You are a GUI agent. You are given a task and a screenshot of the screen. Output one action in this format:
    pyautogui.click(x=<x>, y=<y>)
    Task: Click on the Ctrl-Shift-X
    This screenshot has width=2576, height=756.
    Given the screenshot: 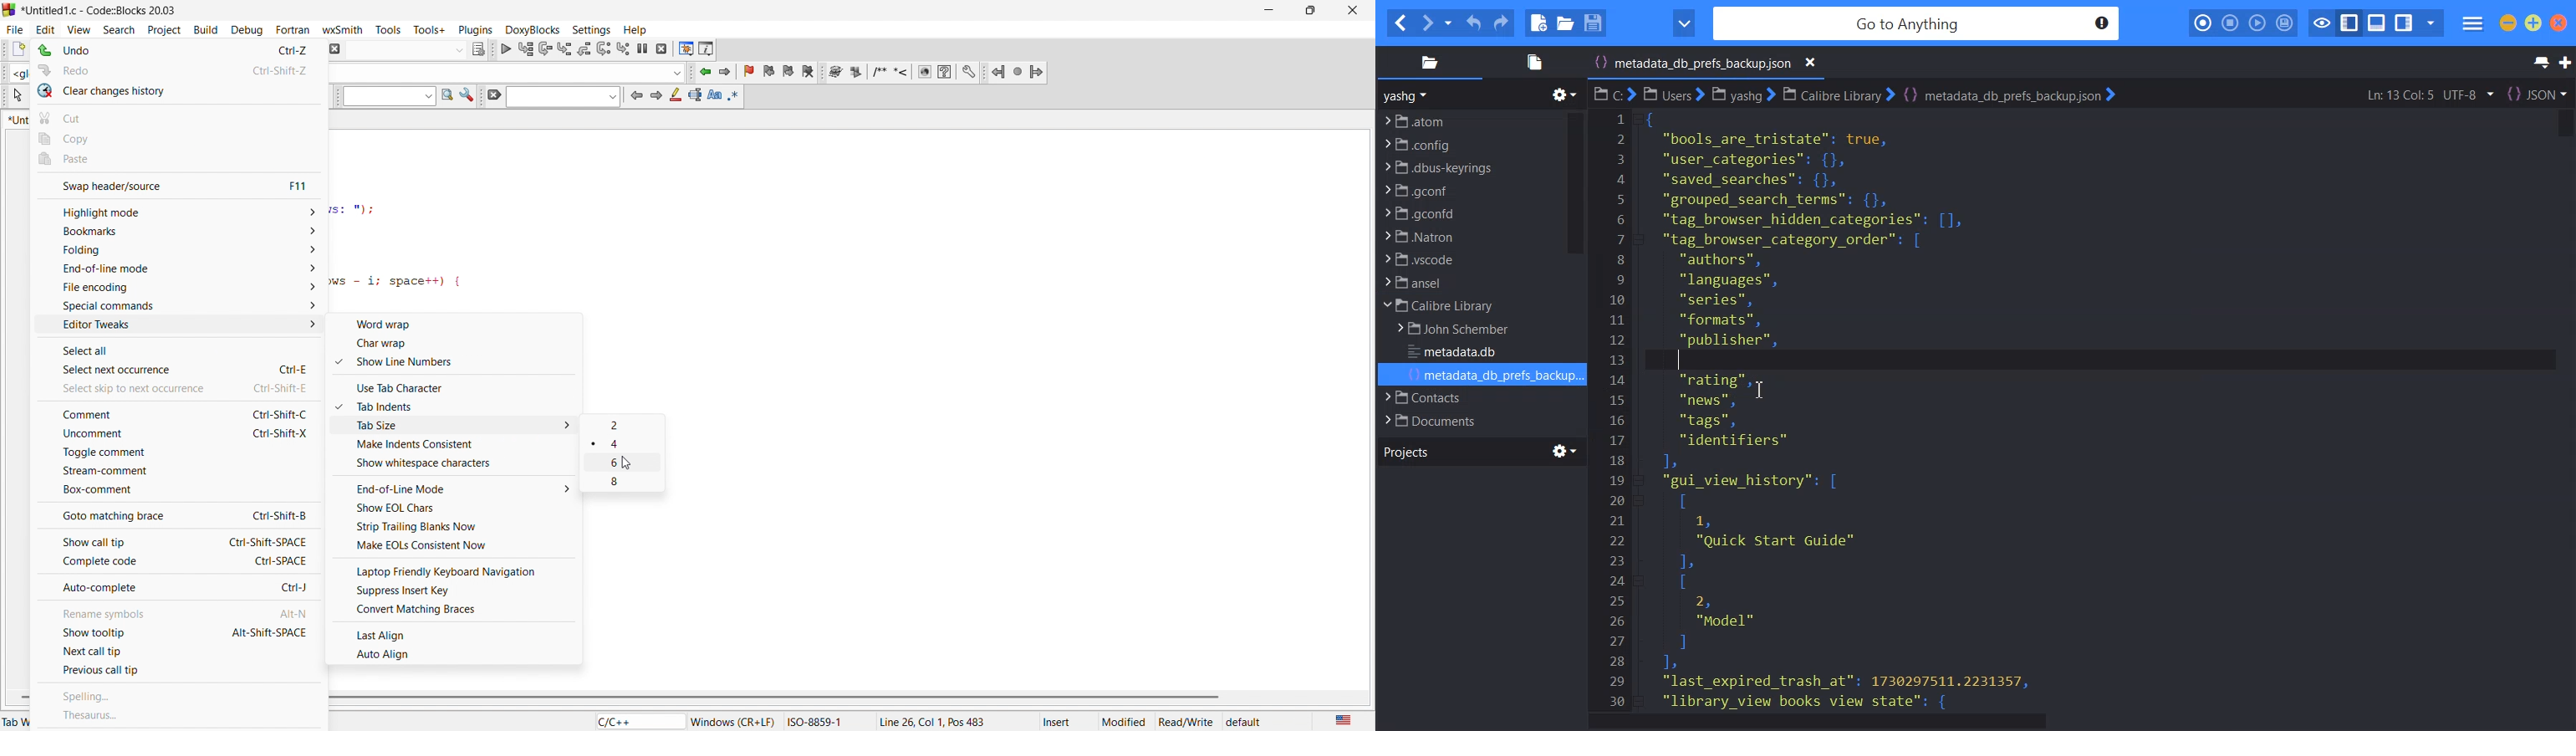 What is the action you would take?
    pyautogui.click(x=281, y=434)
    